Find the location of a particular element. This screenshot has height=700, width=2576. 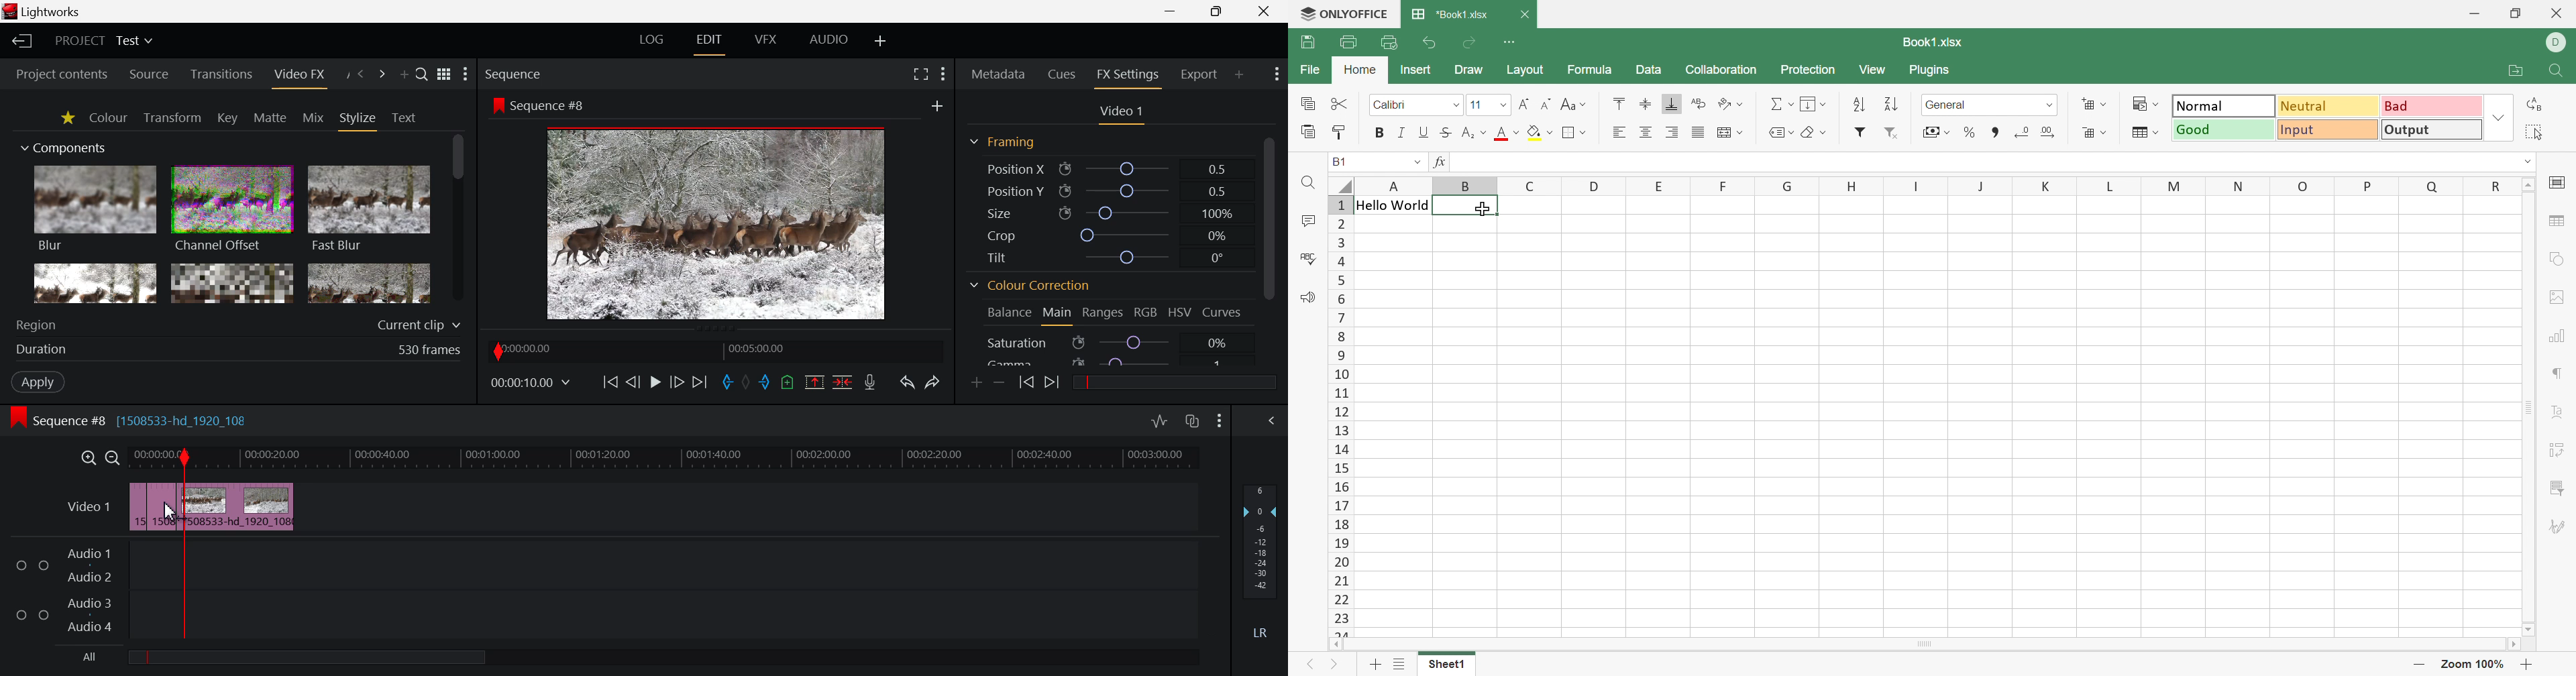

Fill color is located at coordinates (1538, 131).